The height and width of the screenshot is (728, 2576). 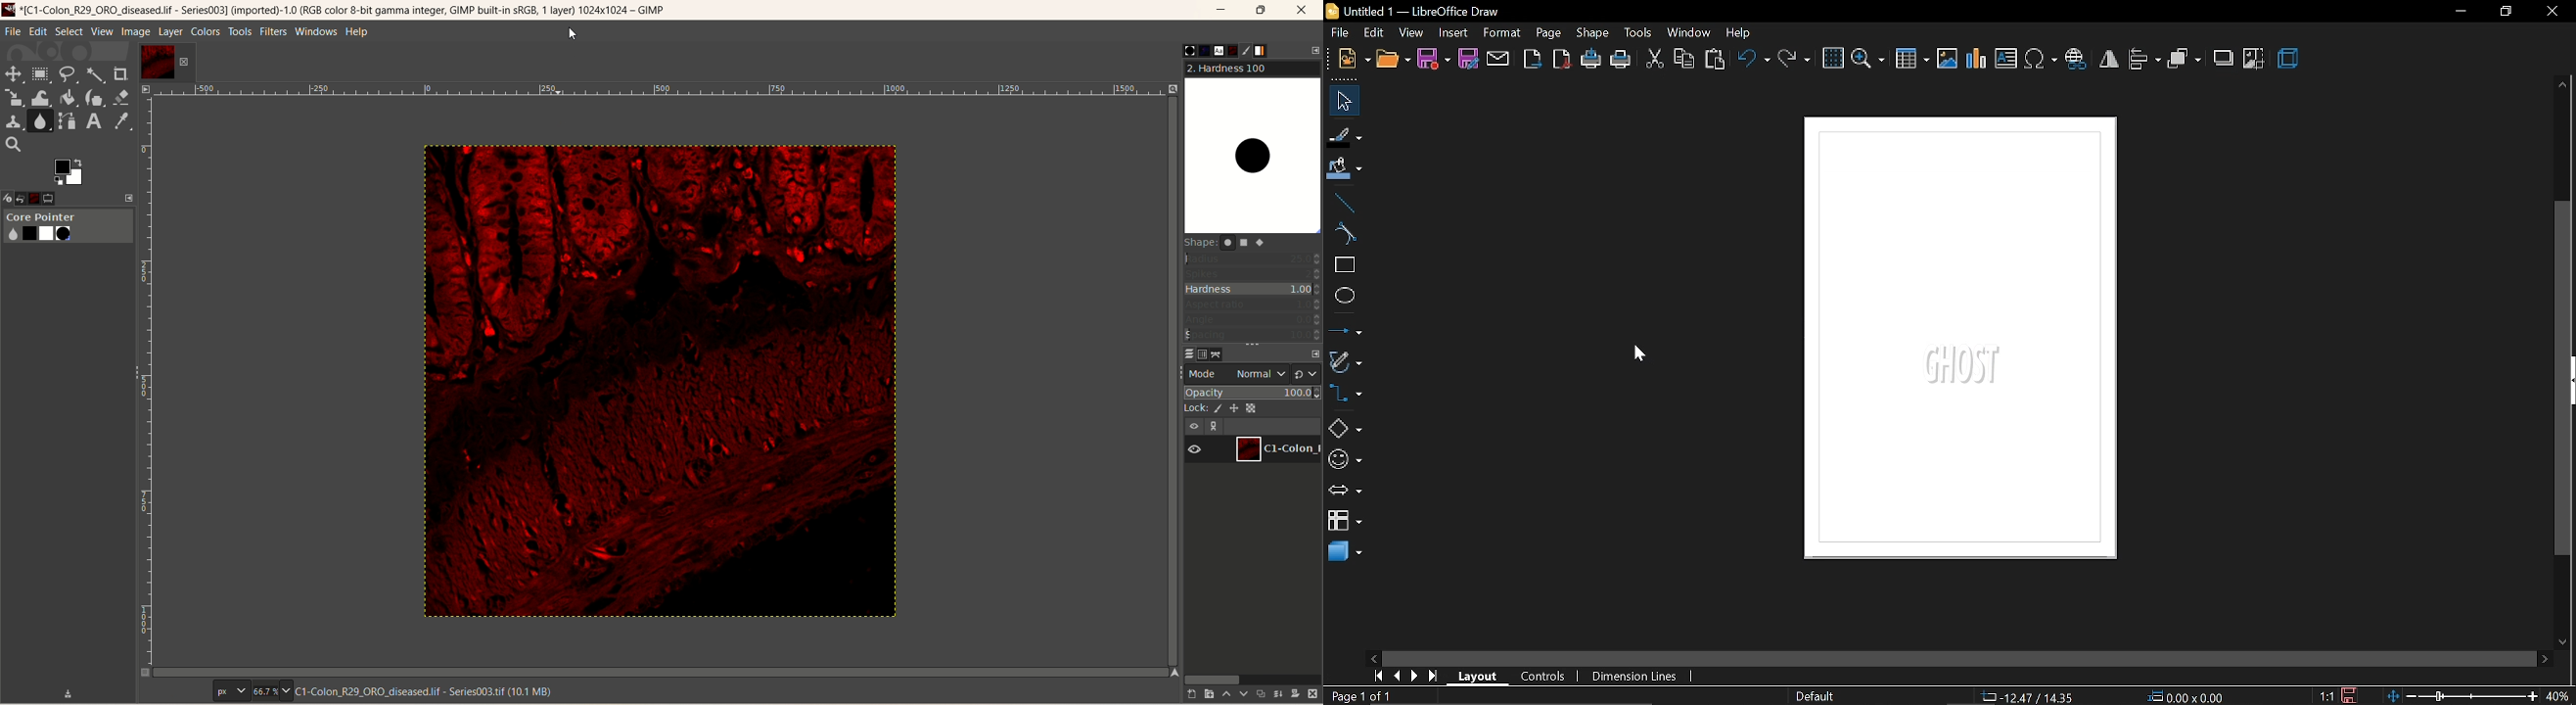 I want to click on paste, so click(x=1717, y=59).